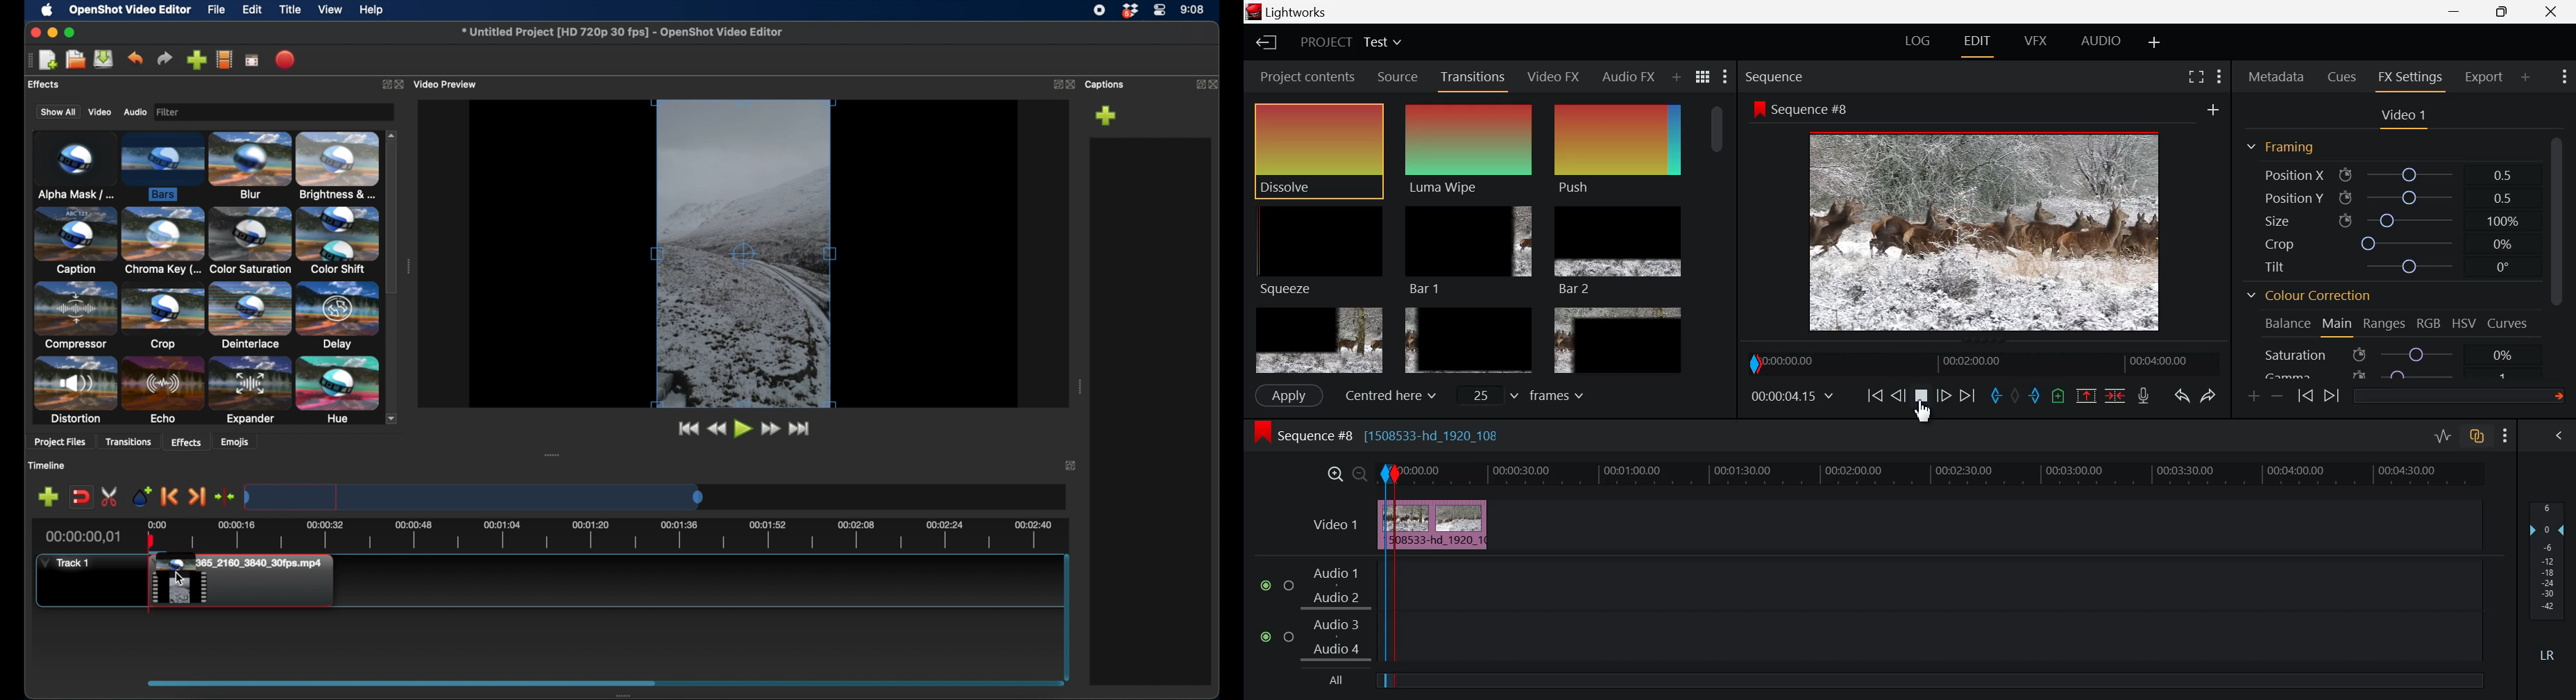 The image size is (2576, 700). What do you see at coordinates (2561, 437) in the screenshot?
I see `View Audio Mix` at bounding box center [2561, 437].